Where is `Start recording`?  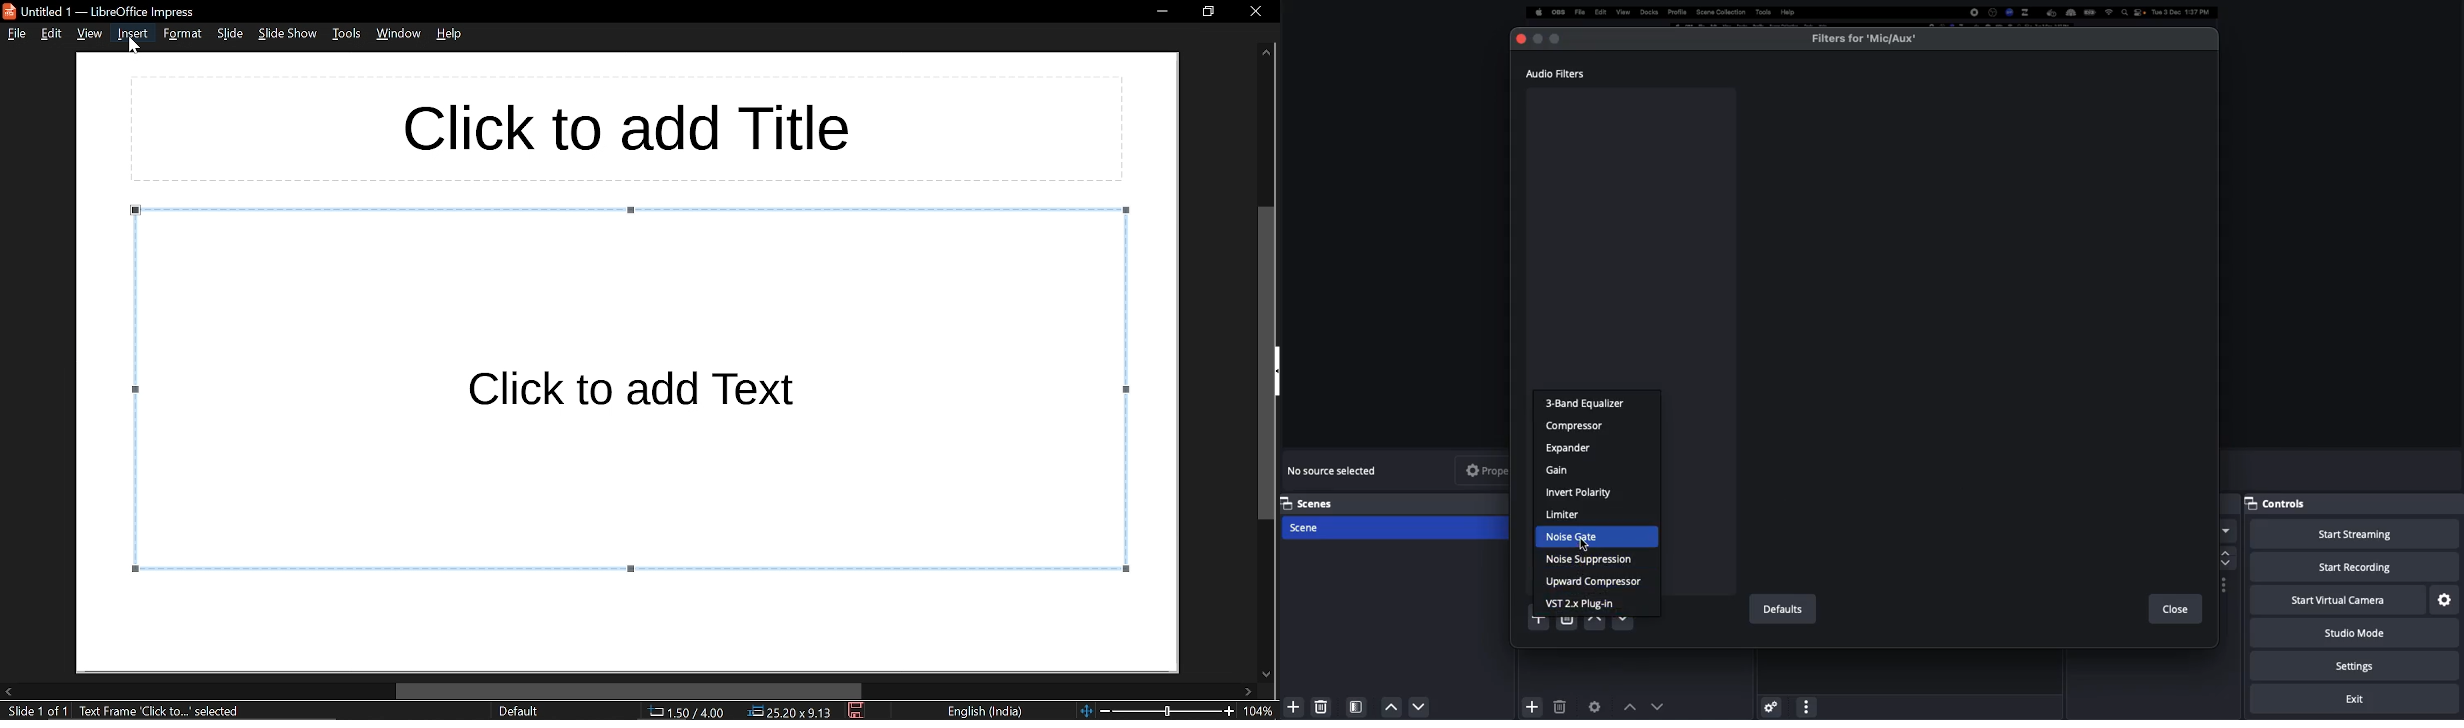 Start recording is located at coordinates (2355, 568).